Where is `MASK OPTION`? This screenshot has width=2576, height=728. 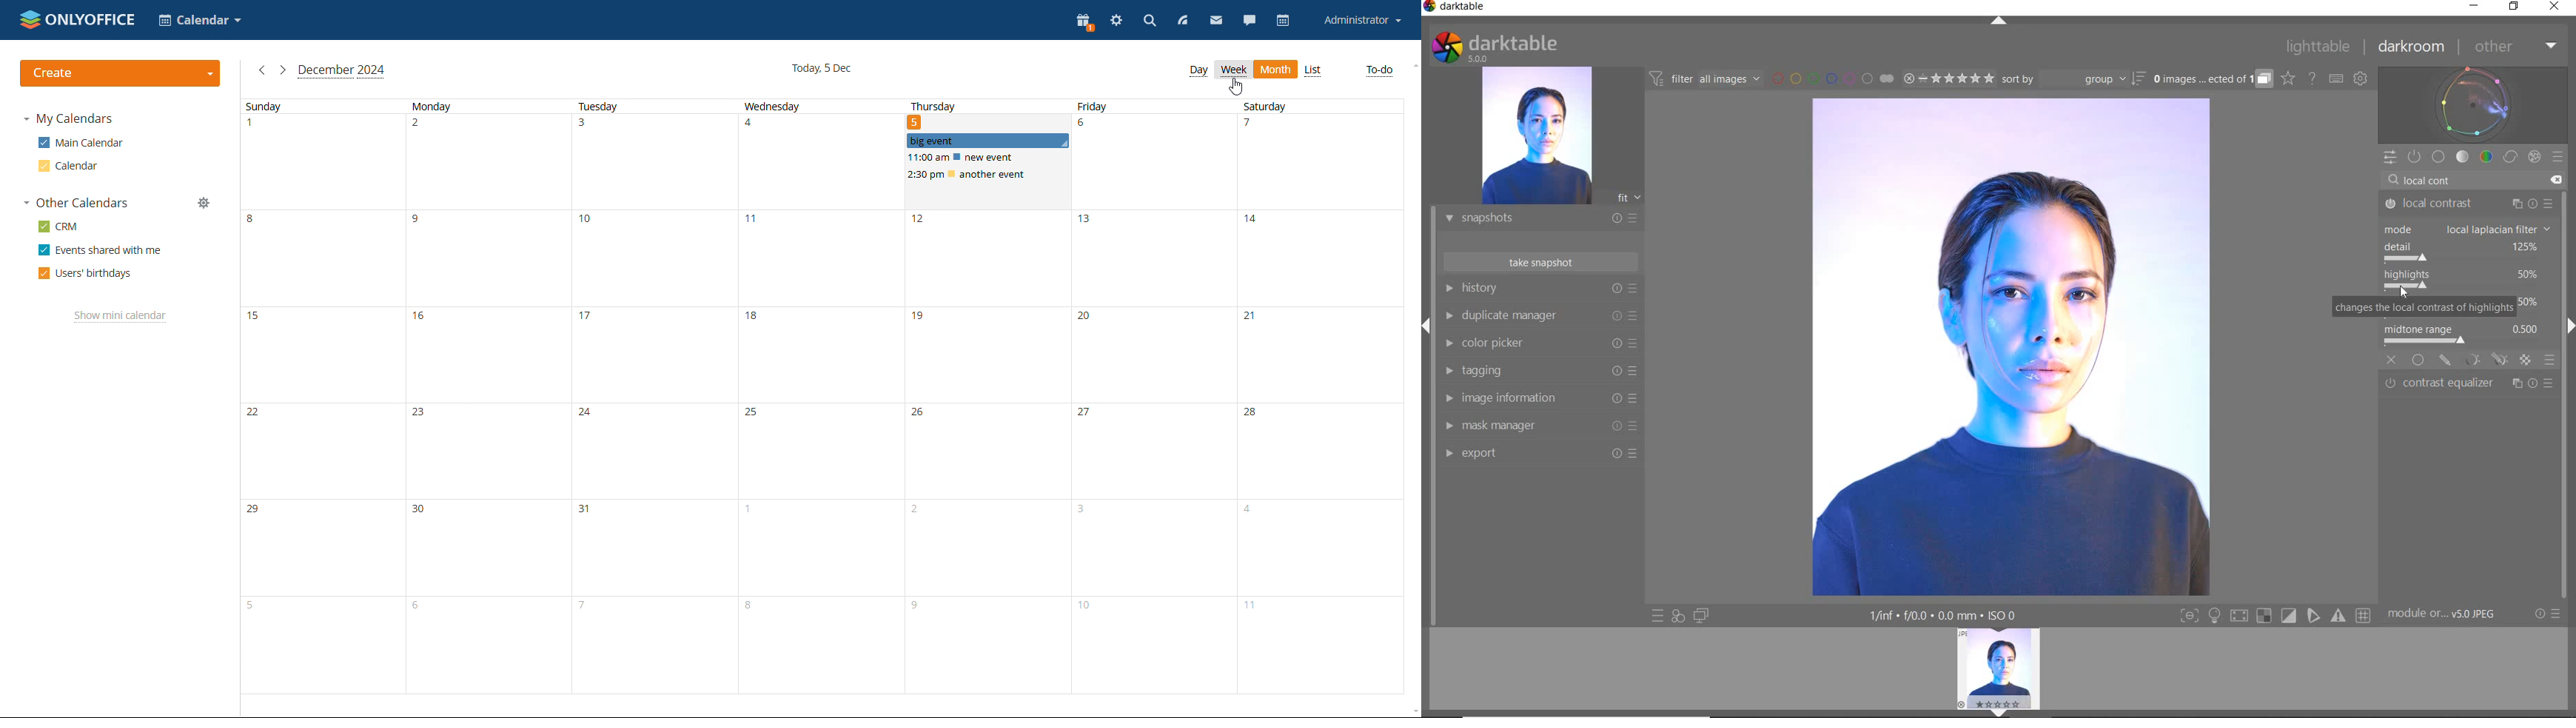
MASK OPTION is located at coordinates (2502, 361).